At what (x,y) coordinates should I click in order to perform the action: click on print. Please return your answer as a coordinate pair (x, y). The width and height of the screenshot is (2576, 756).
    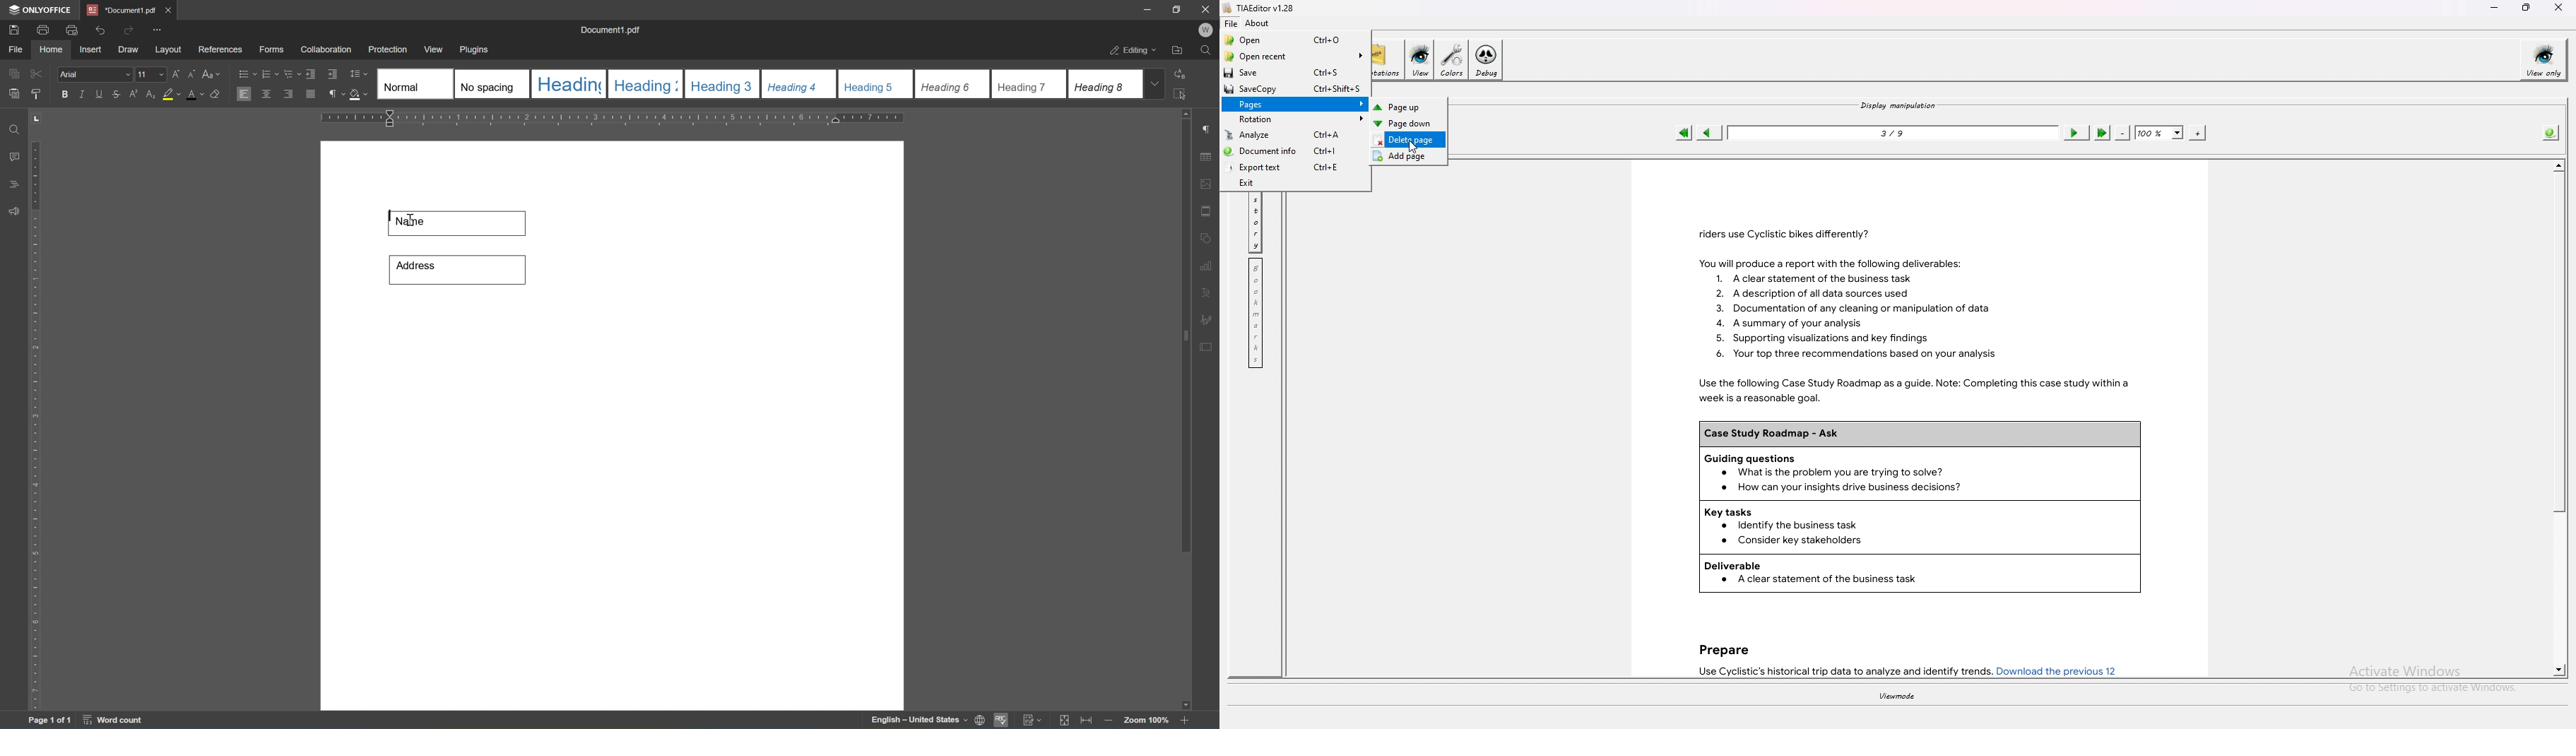
    Looking at the image, I should click on (41, 31).